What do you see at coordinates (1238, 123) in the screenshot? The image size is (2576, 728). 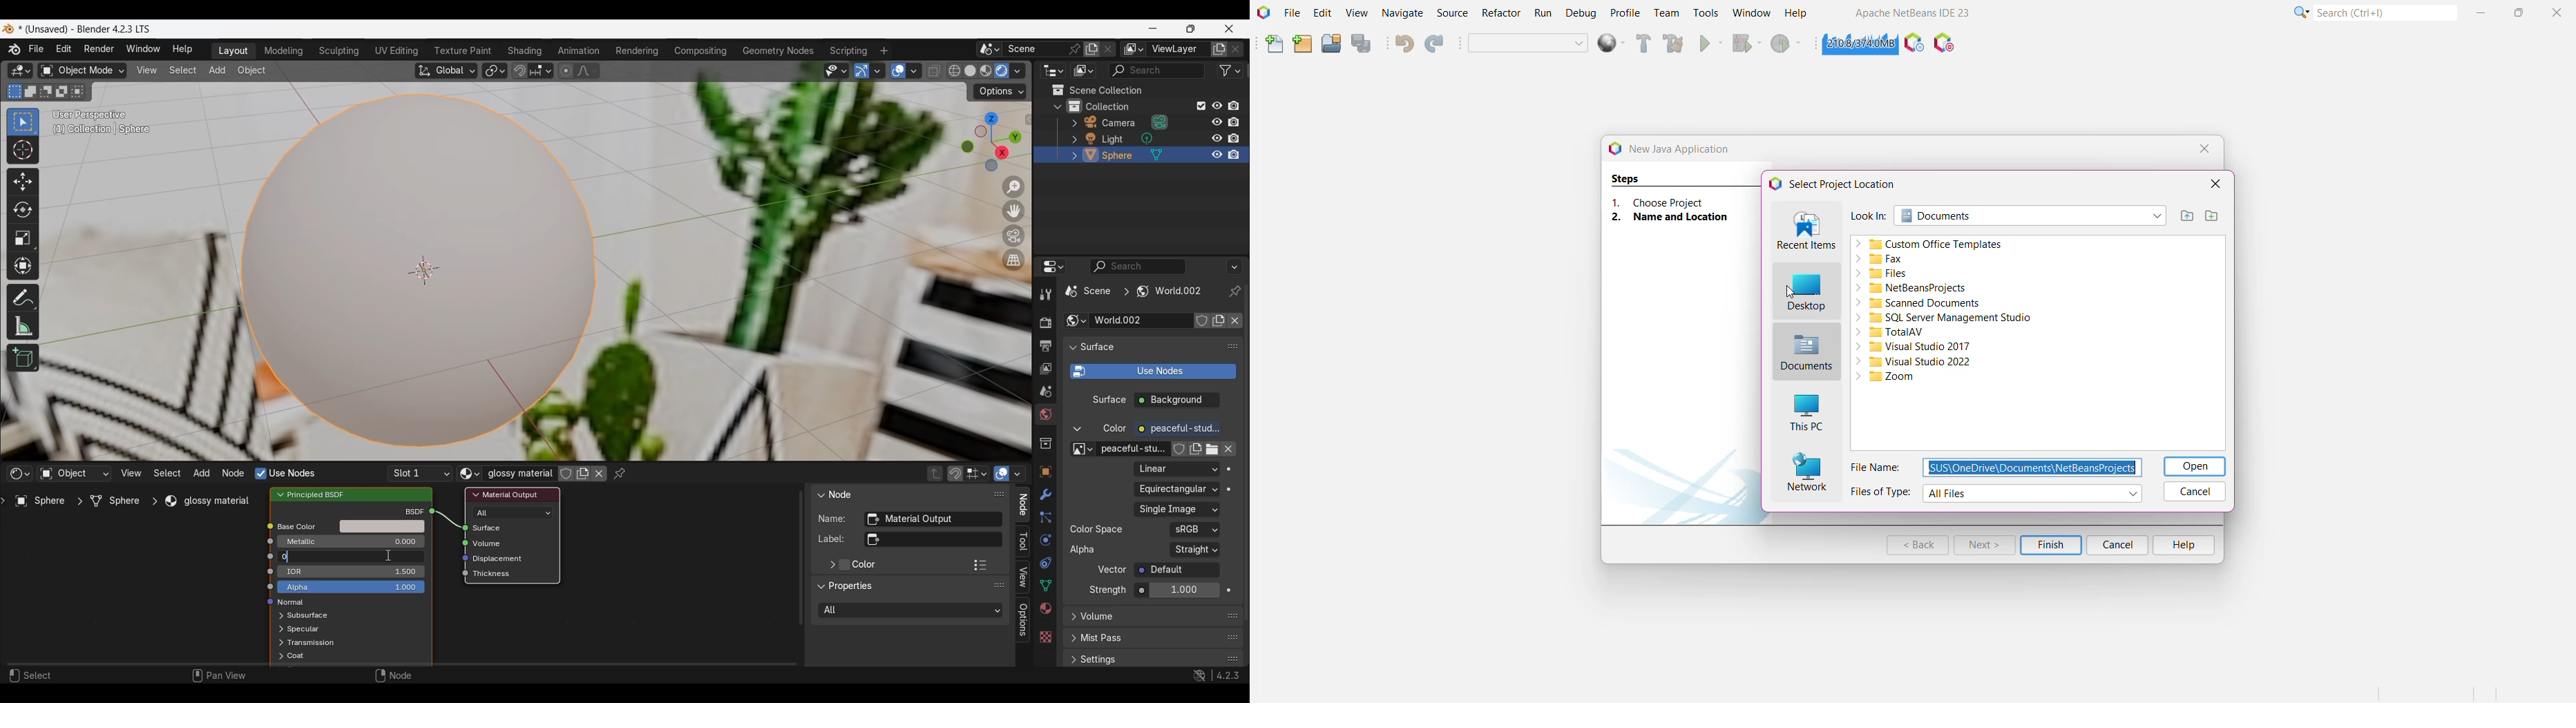 I see `disable all respective renders` at bounding box center [1238, 123].